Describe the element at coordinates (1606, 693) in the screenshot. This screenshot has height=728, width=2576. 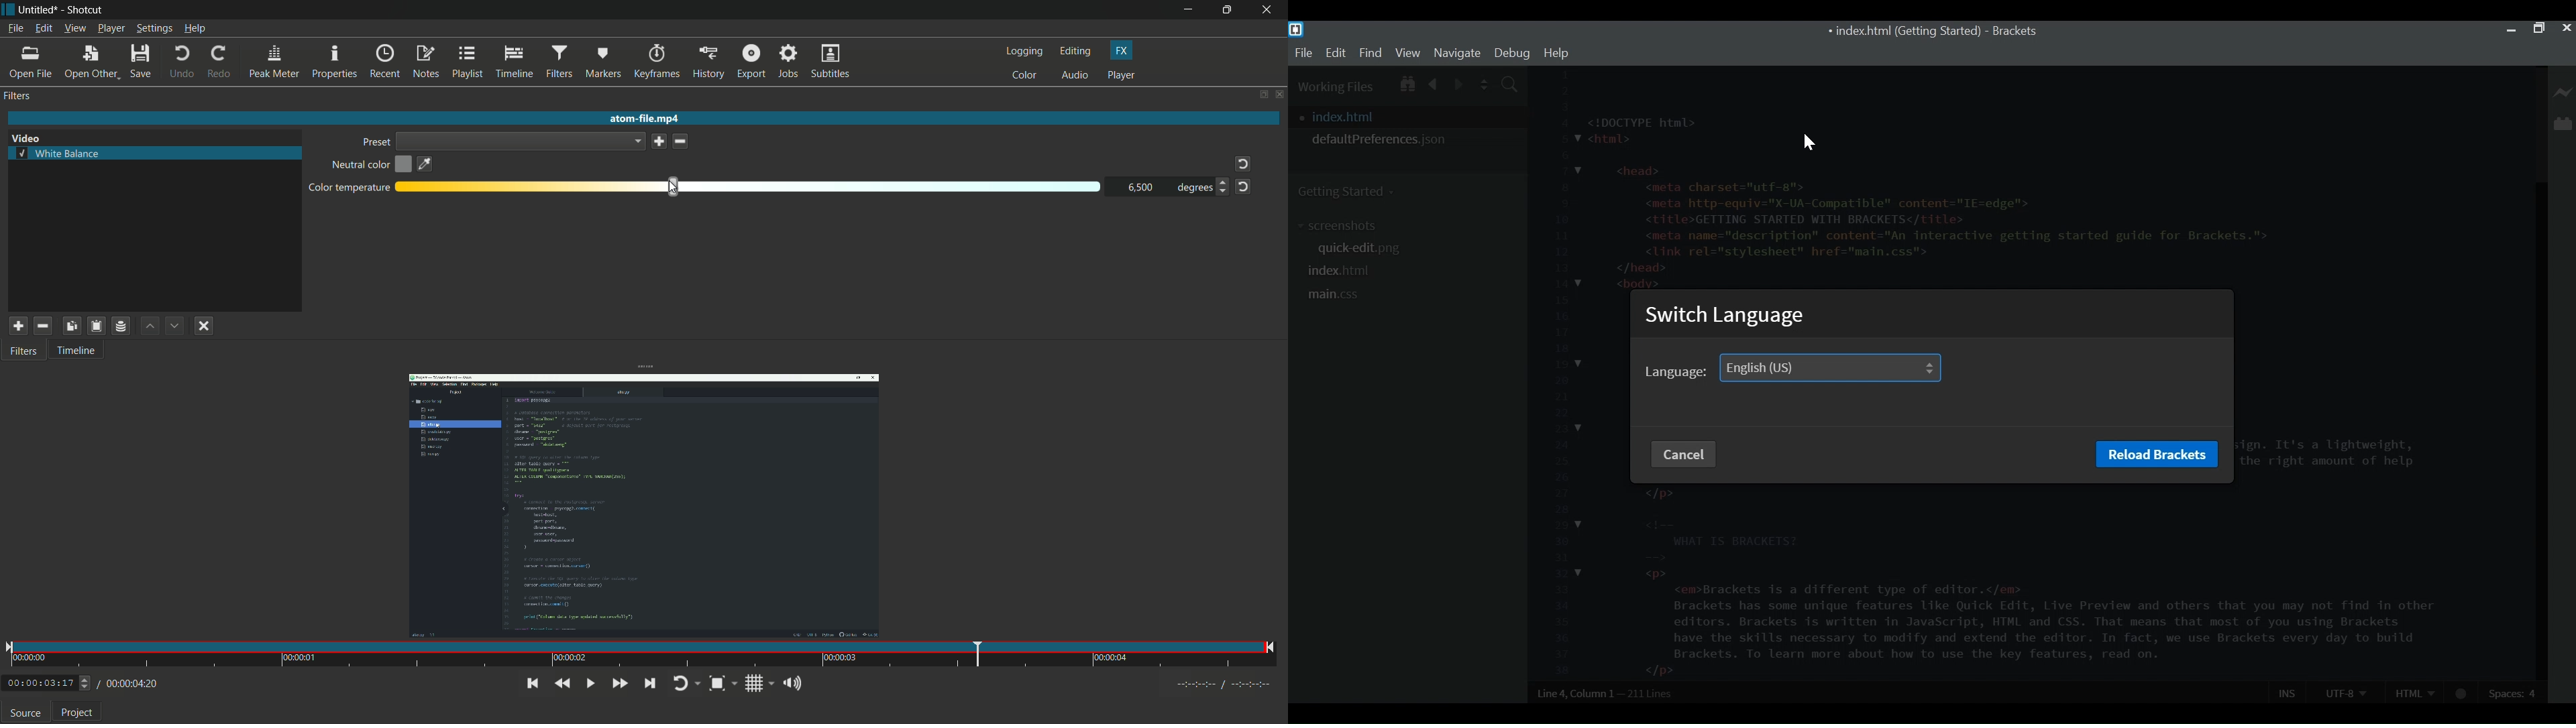
I see `Line 4, Column 1— 211 Lines` at that location.